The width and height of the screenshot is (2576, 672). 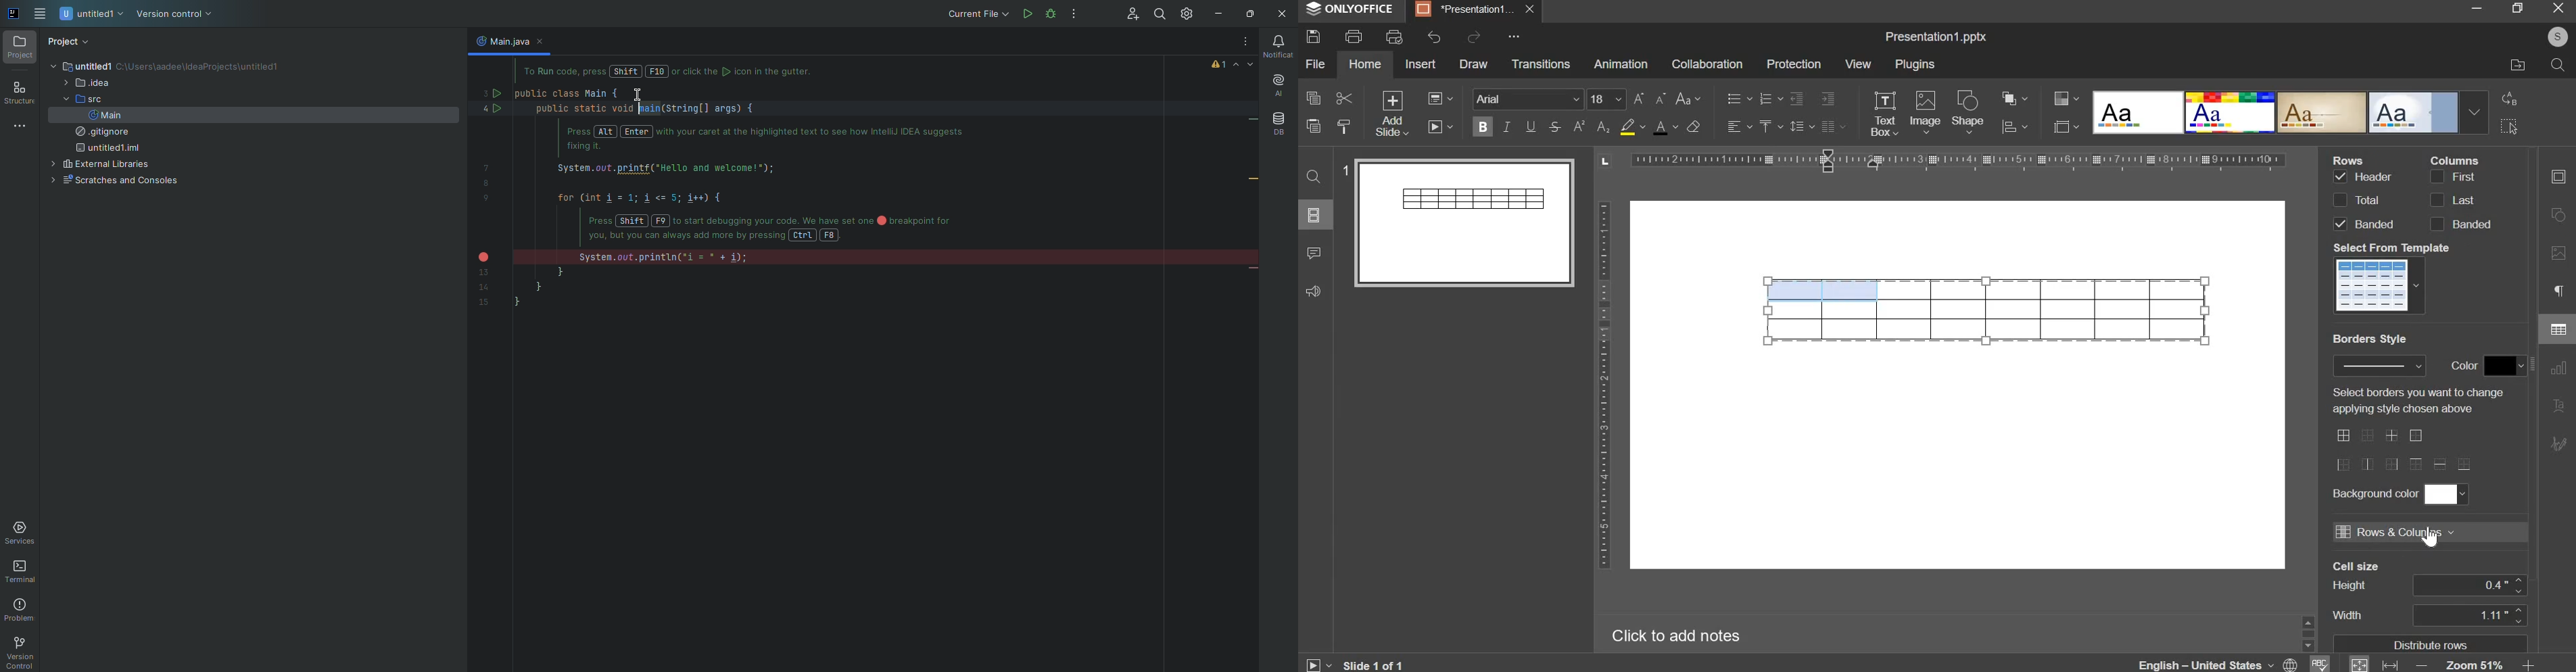 I want to click on More, so click(x=1512, y=37).